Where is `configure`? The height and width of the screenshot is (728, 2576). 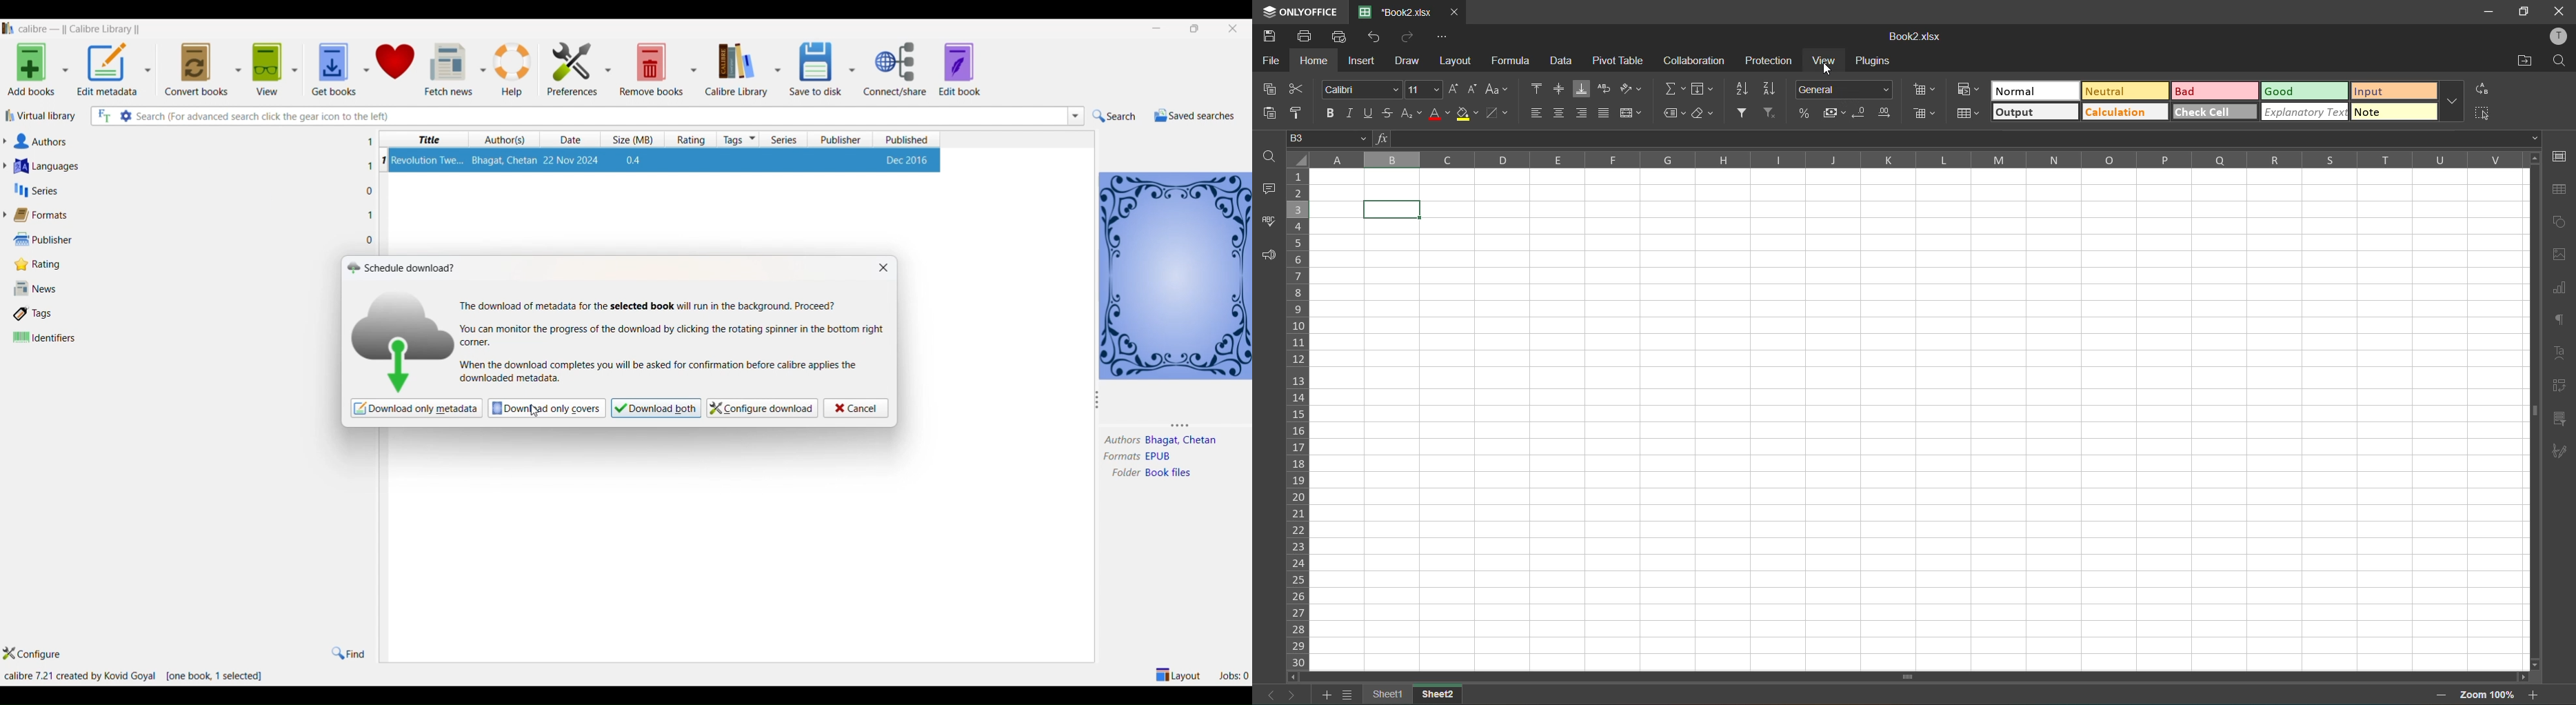 configure is located at coordinates (40, 655).